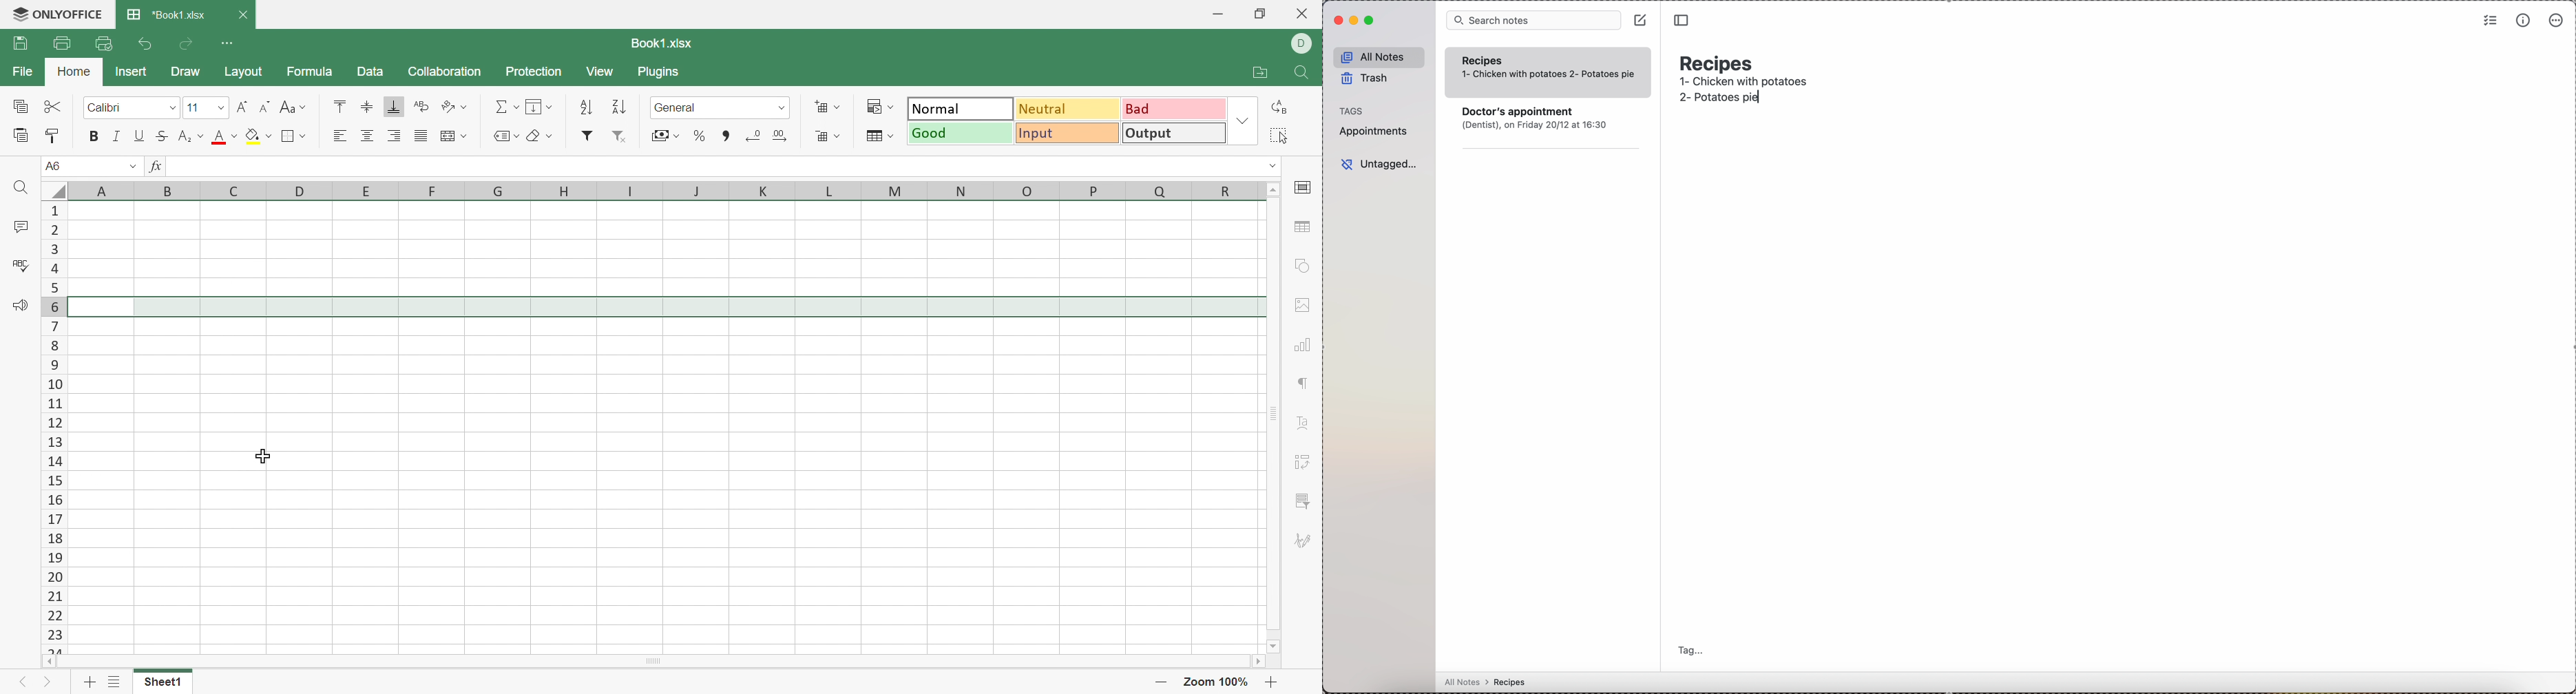 The image size is (2576, 700). Describe the element at coordinates (589, 136) in the screenshot. I see `Insert filter` at that location.